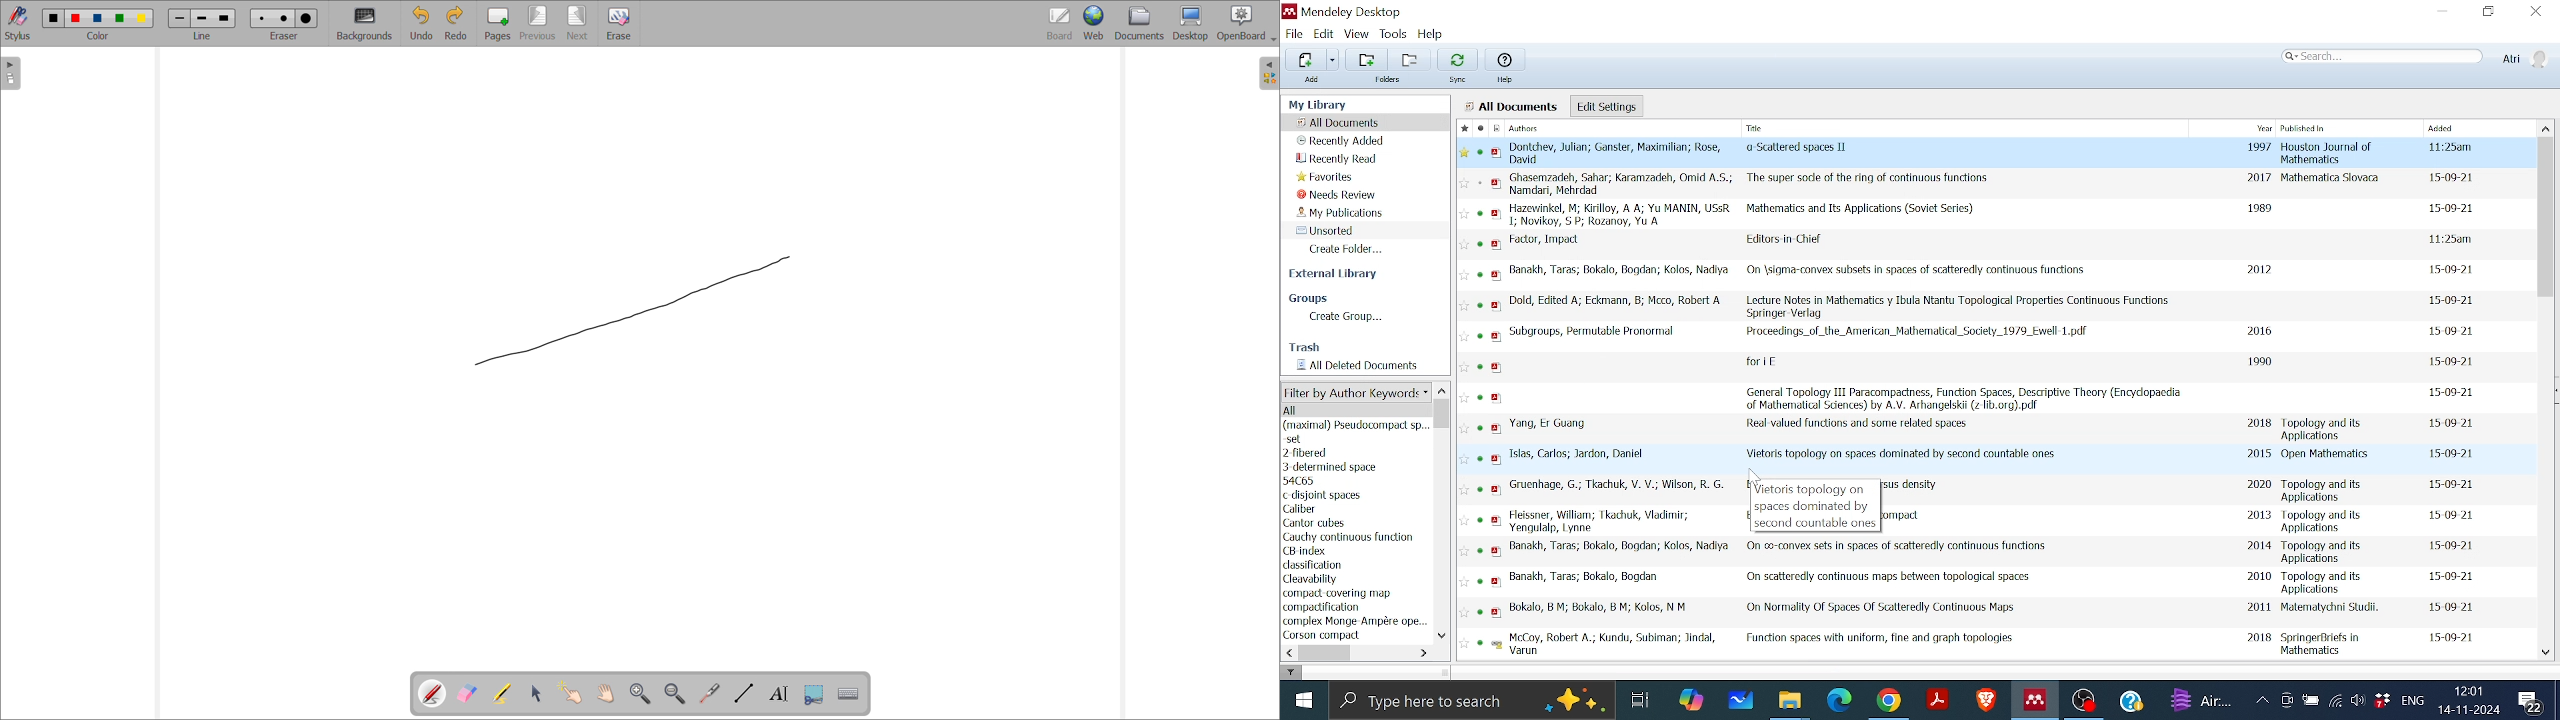  Describe the element at coordinates (1355, 392) in the screenshot. I see `Filter options` at that location.